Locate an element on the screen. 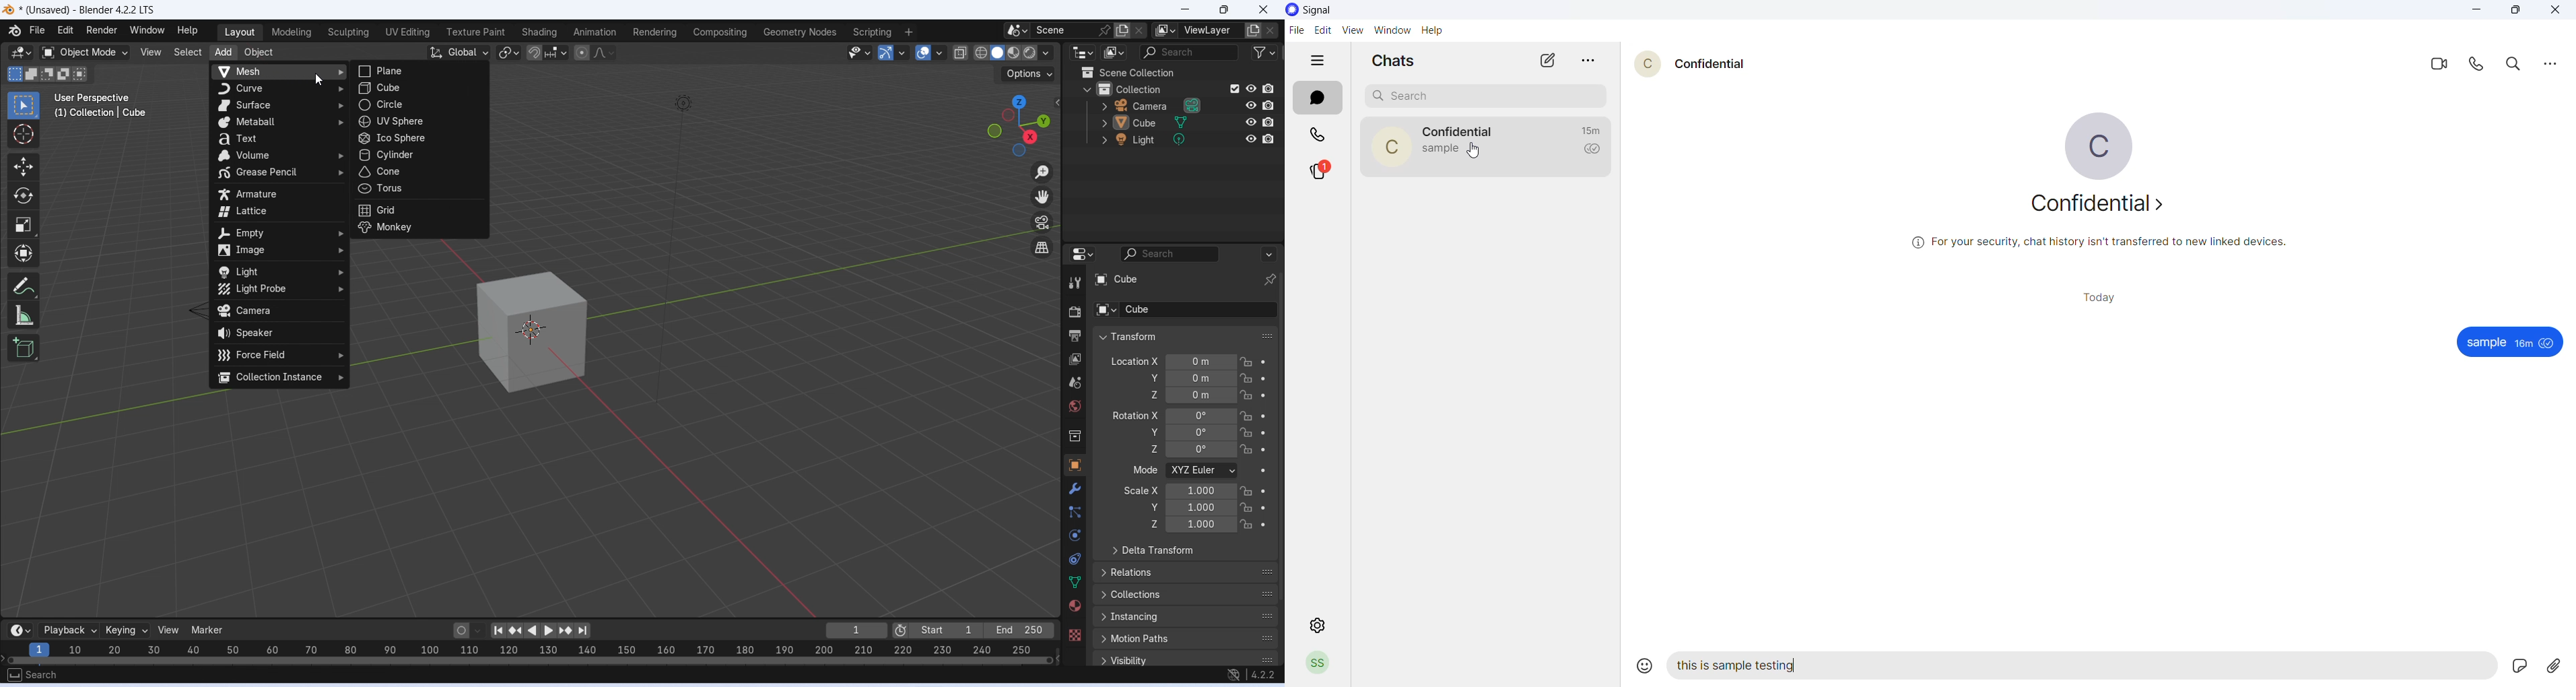  hide tabs is located at coordinates (1319, 61).